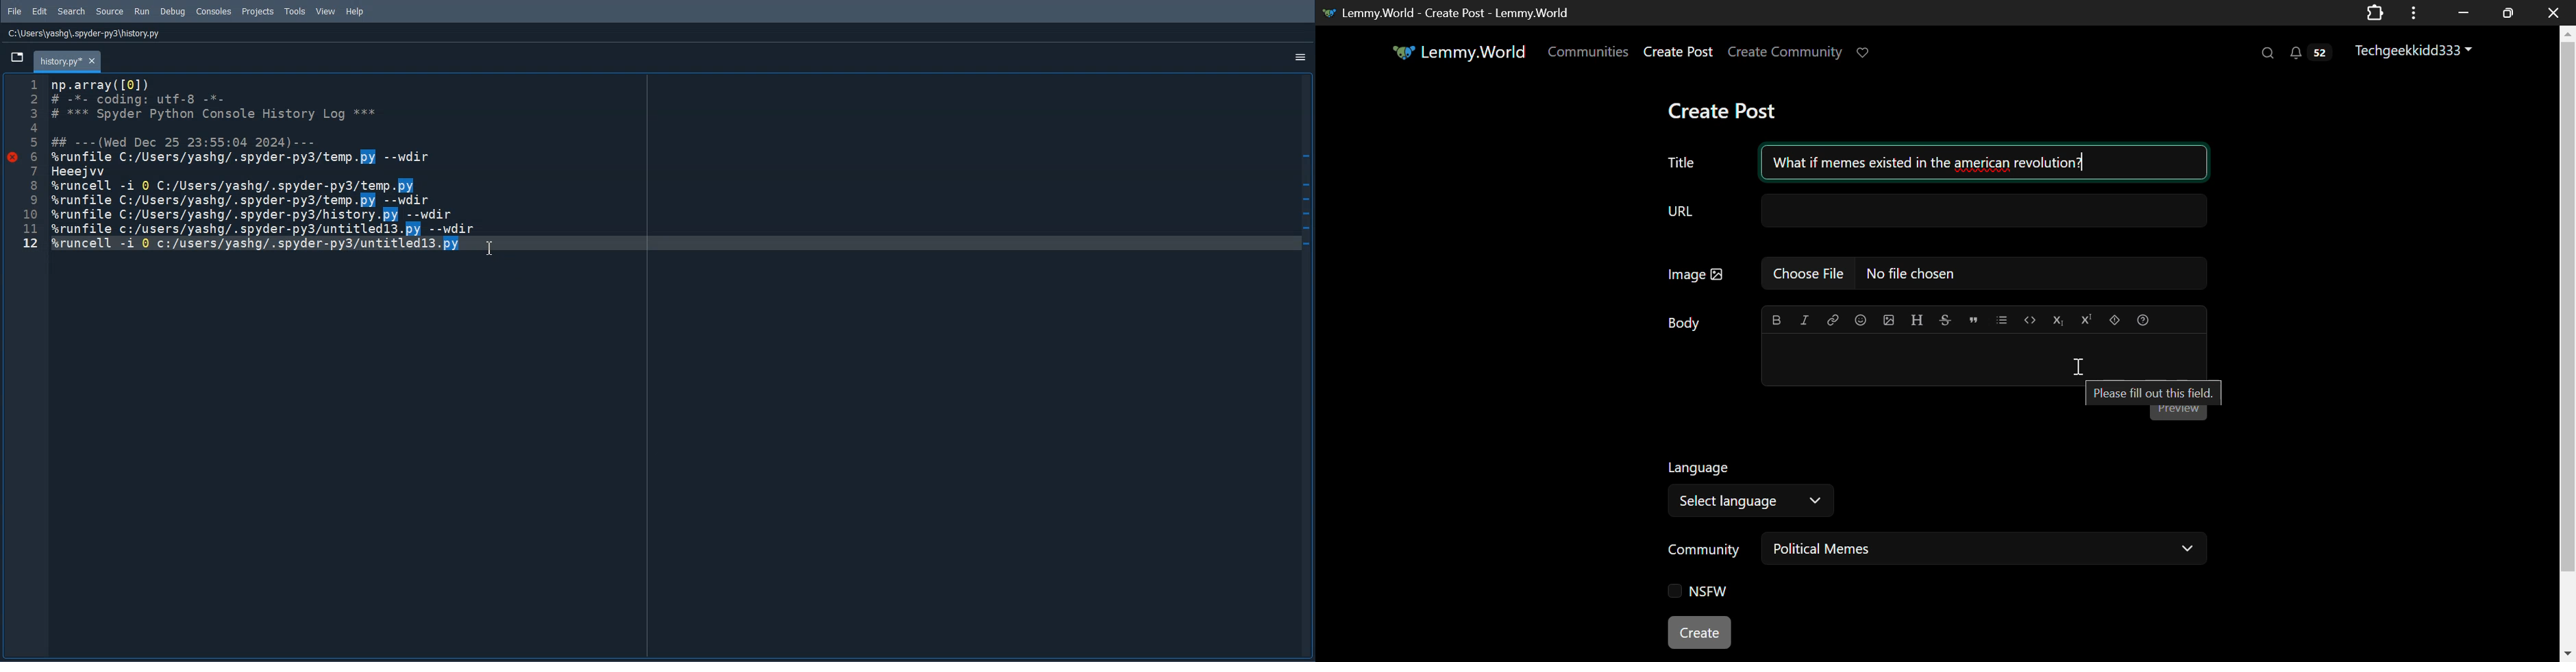  What do you see at coordinates (67, 61) in the screenshot?
I see `history.py* x` at bounding box center [67, 61].